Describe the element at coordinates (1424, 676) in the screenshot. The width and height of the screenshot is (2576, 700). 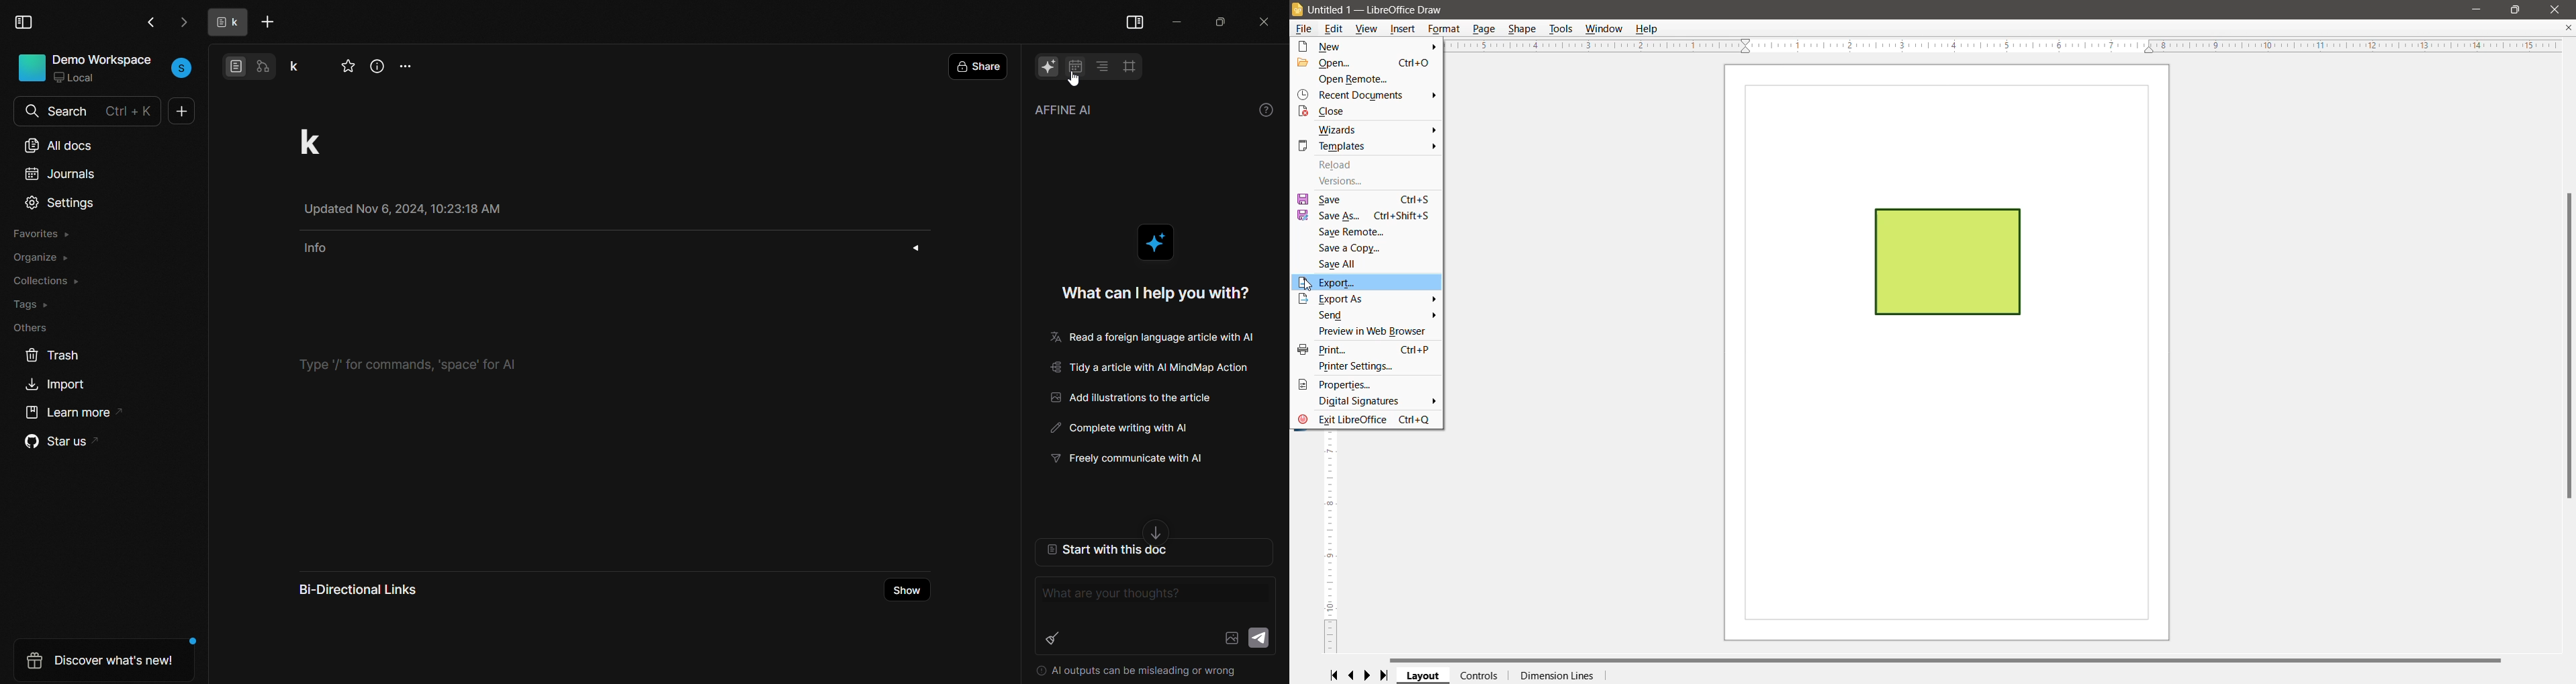
I see `Layout` at that location.